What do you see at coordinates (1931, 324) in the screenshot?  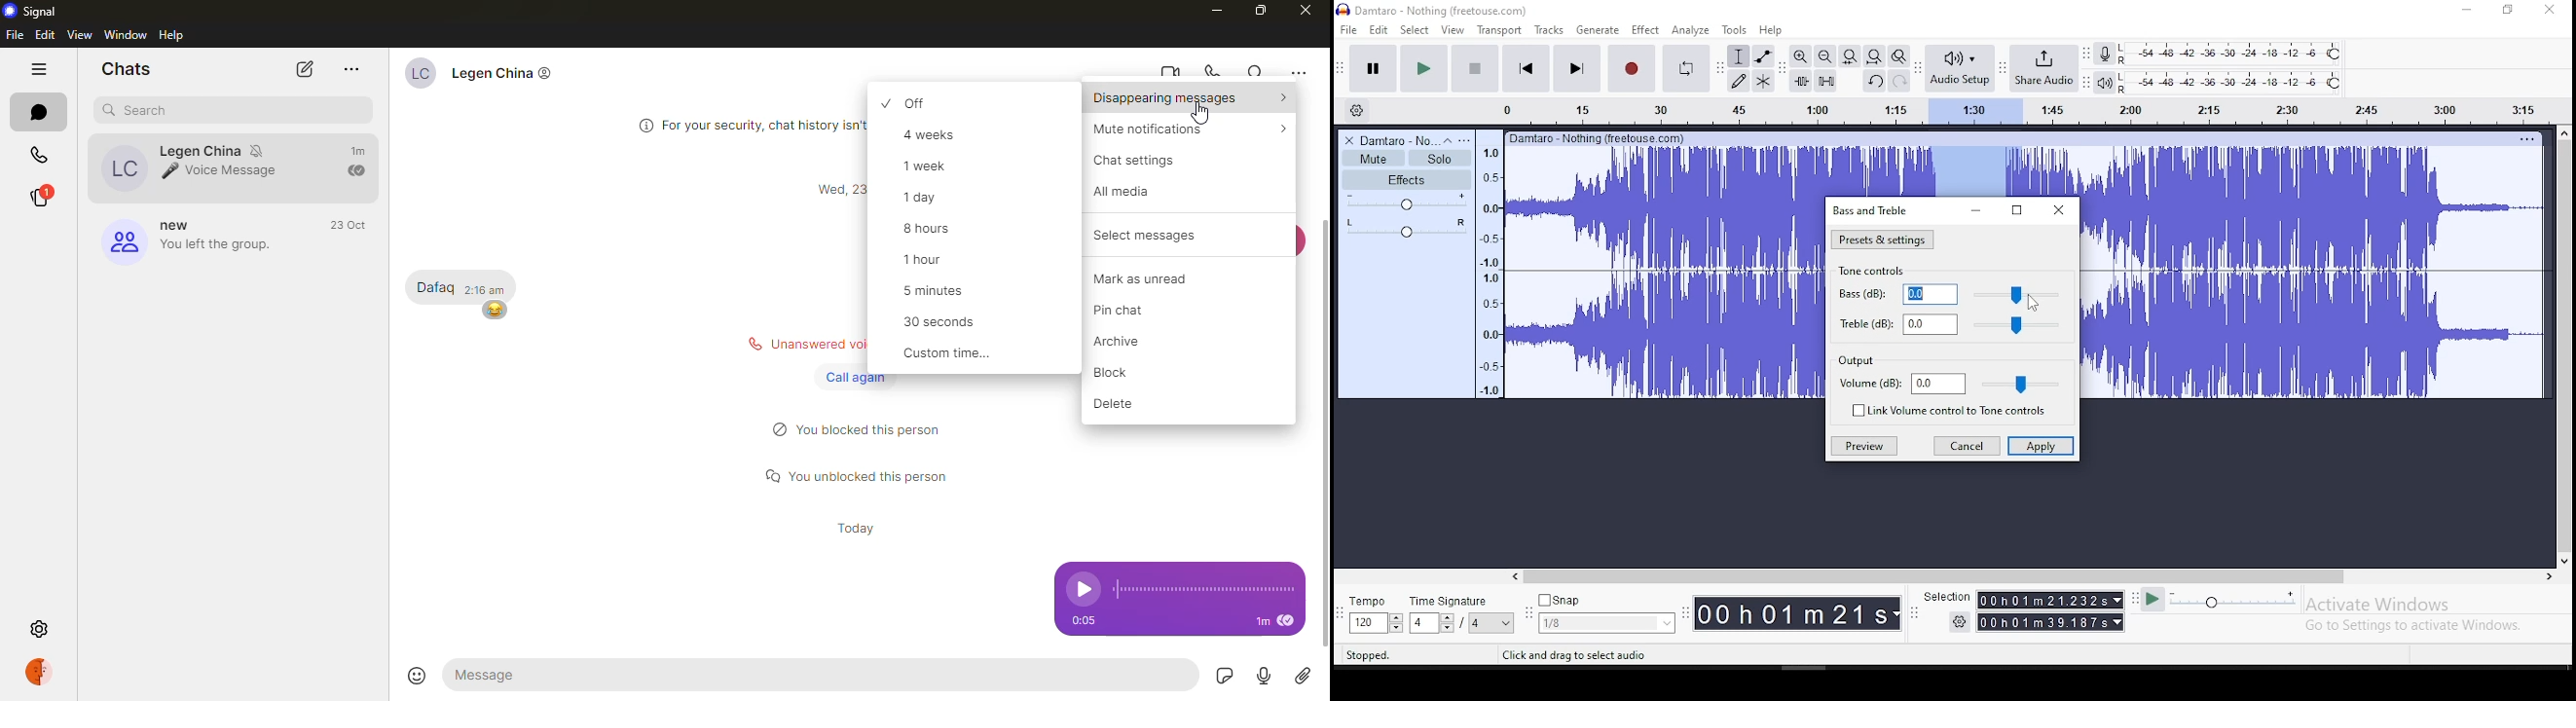 I see `0.0` at bounding box center [1931, 324].